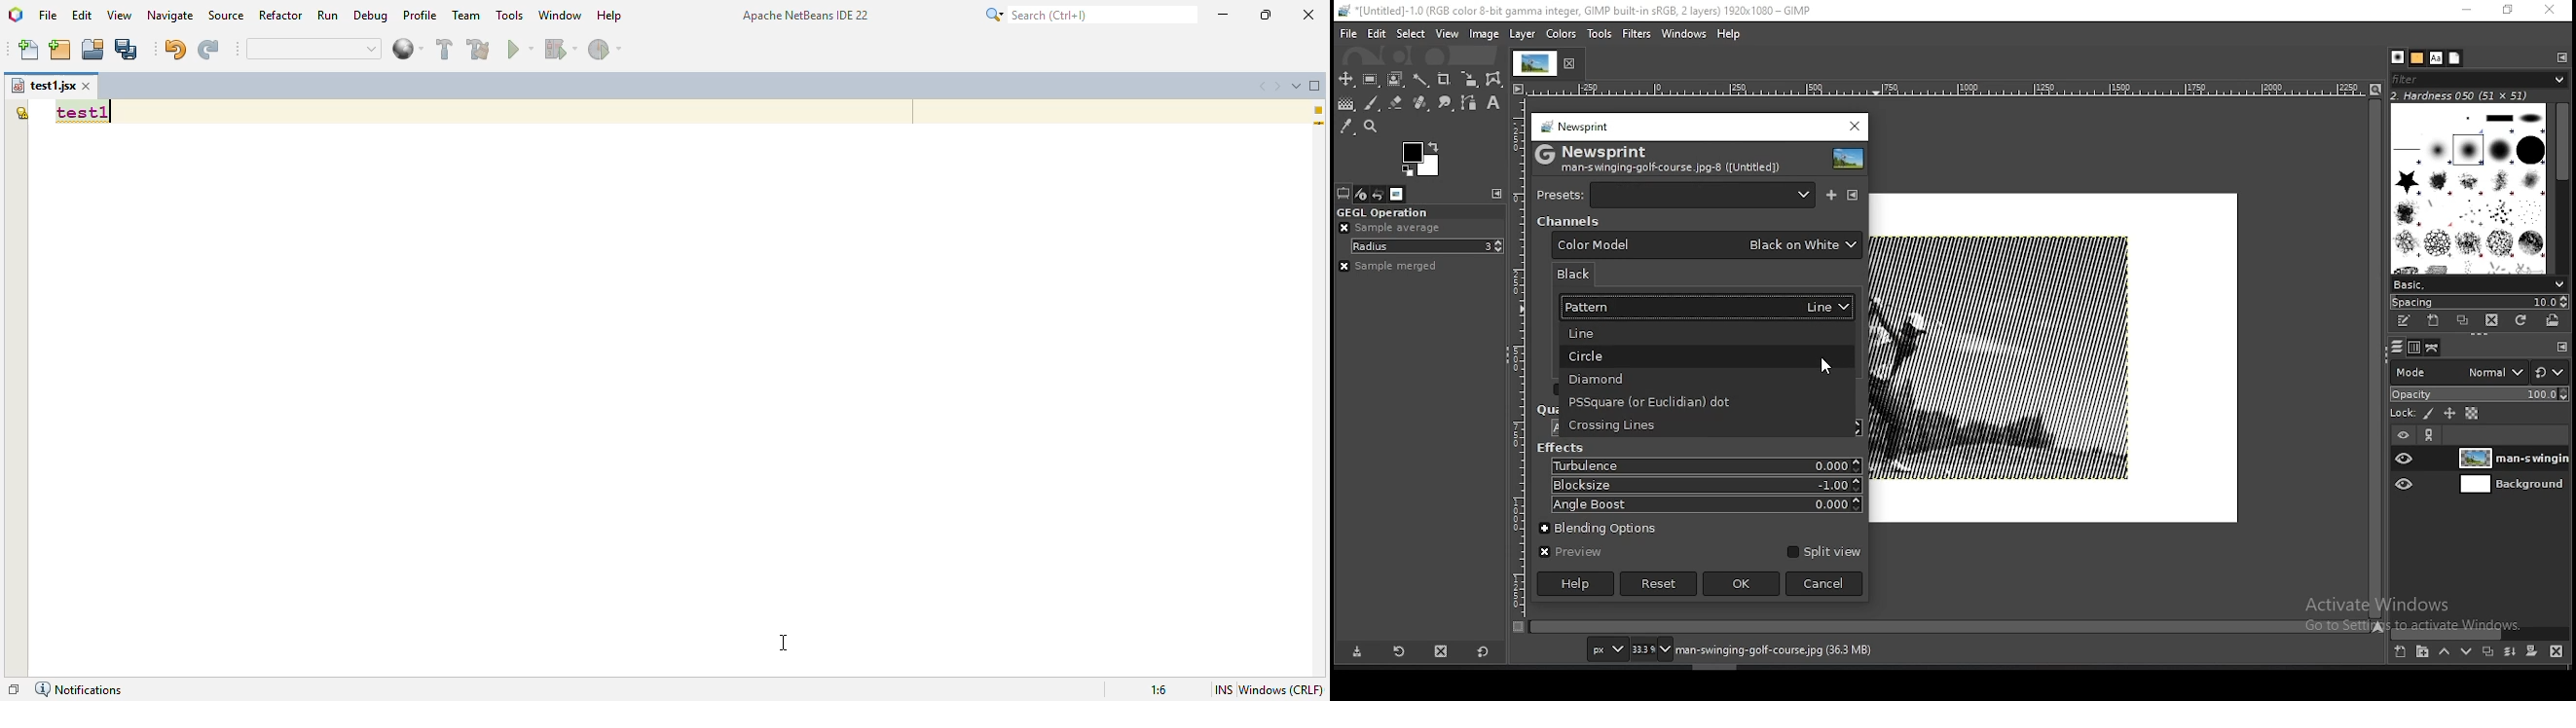  What do you see at coordinates (1395, 194) in the screenshot?
I see `images` at bounding box center [1395, 194].